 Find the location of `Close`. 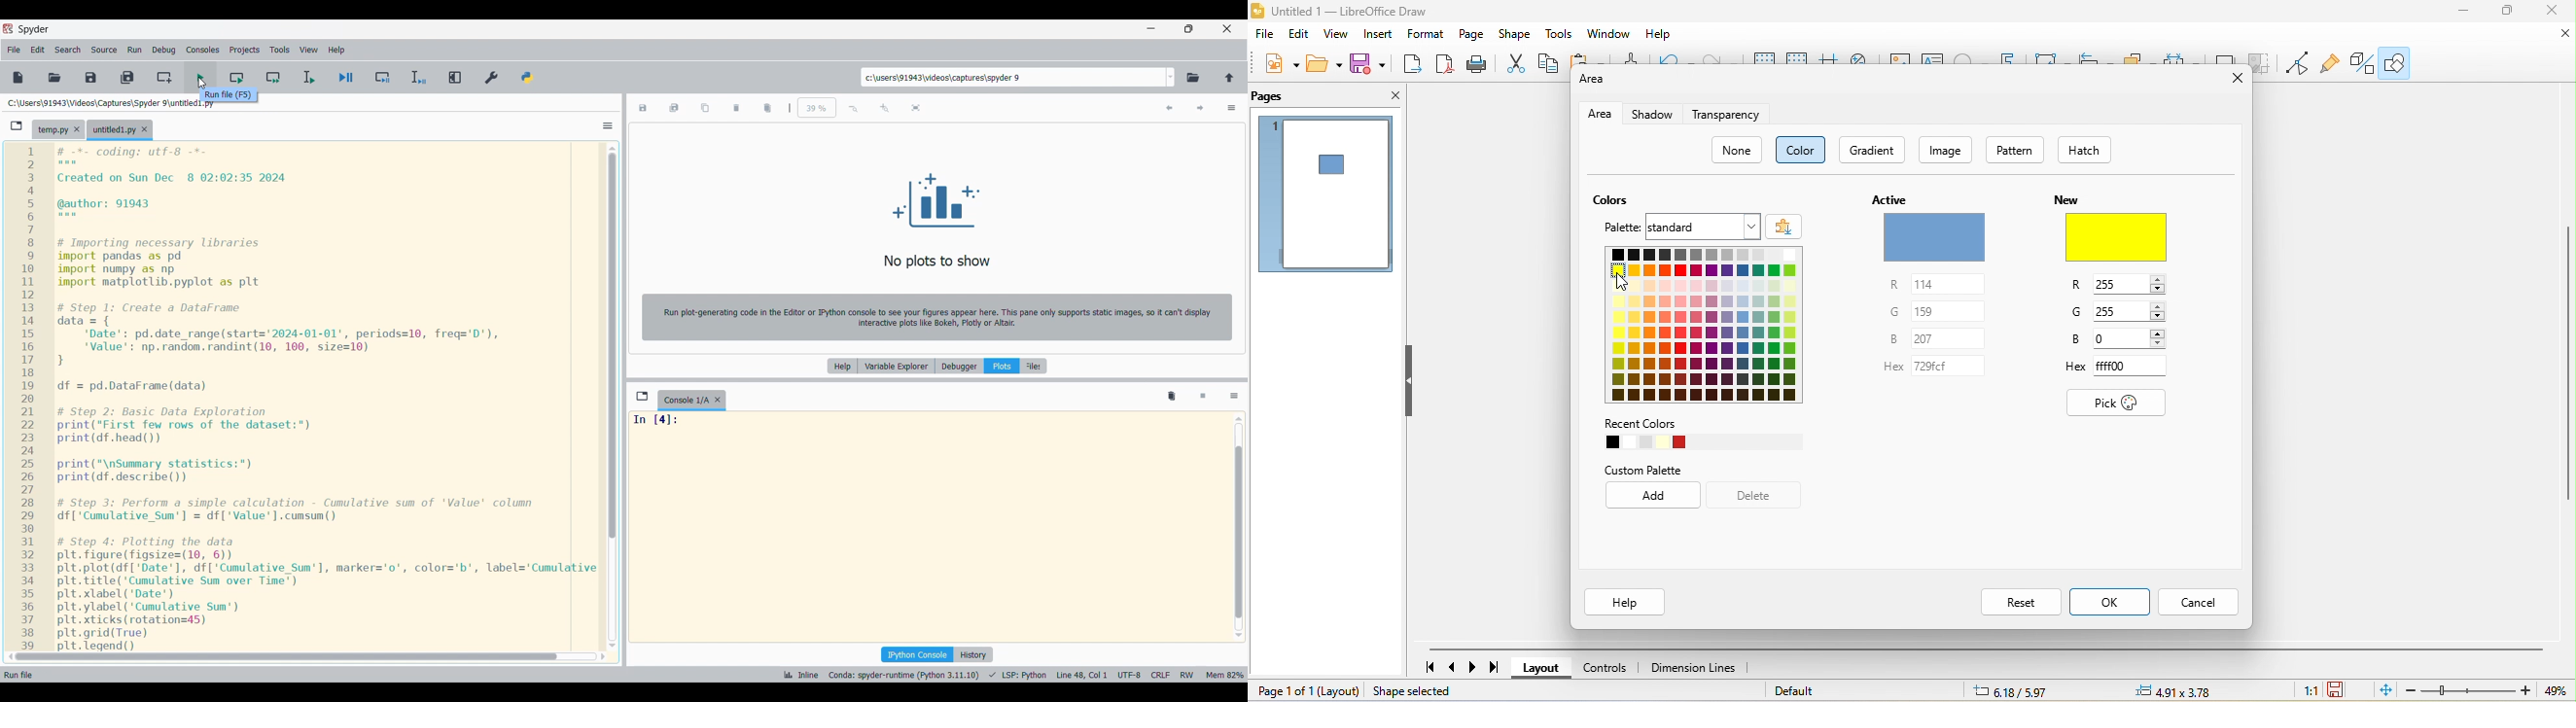

Close is located at coordinates (718, 400).